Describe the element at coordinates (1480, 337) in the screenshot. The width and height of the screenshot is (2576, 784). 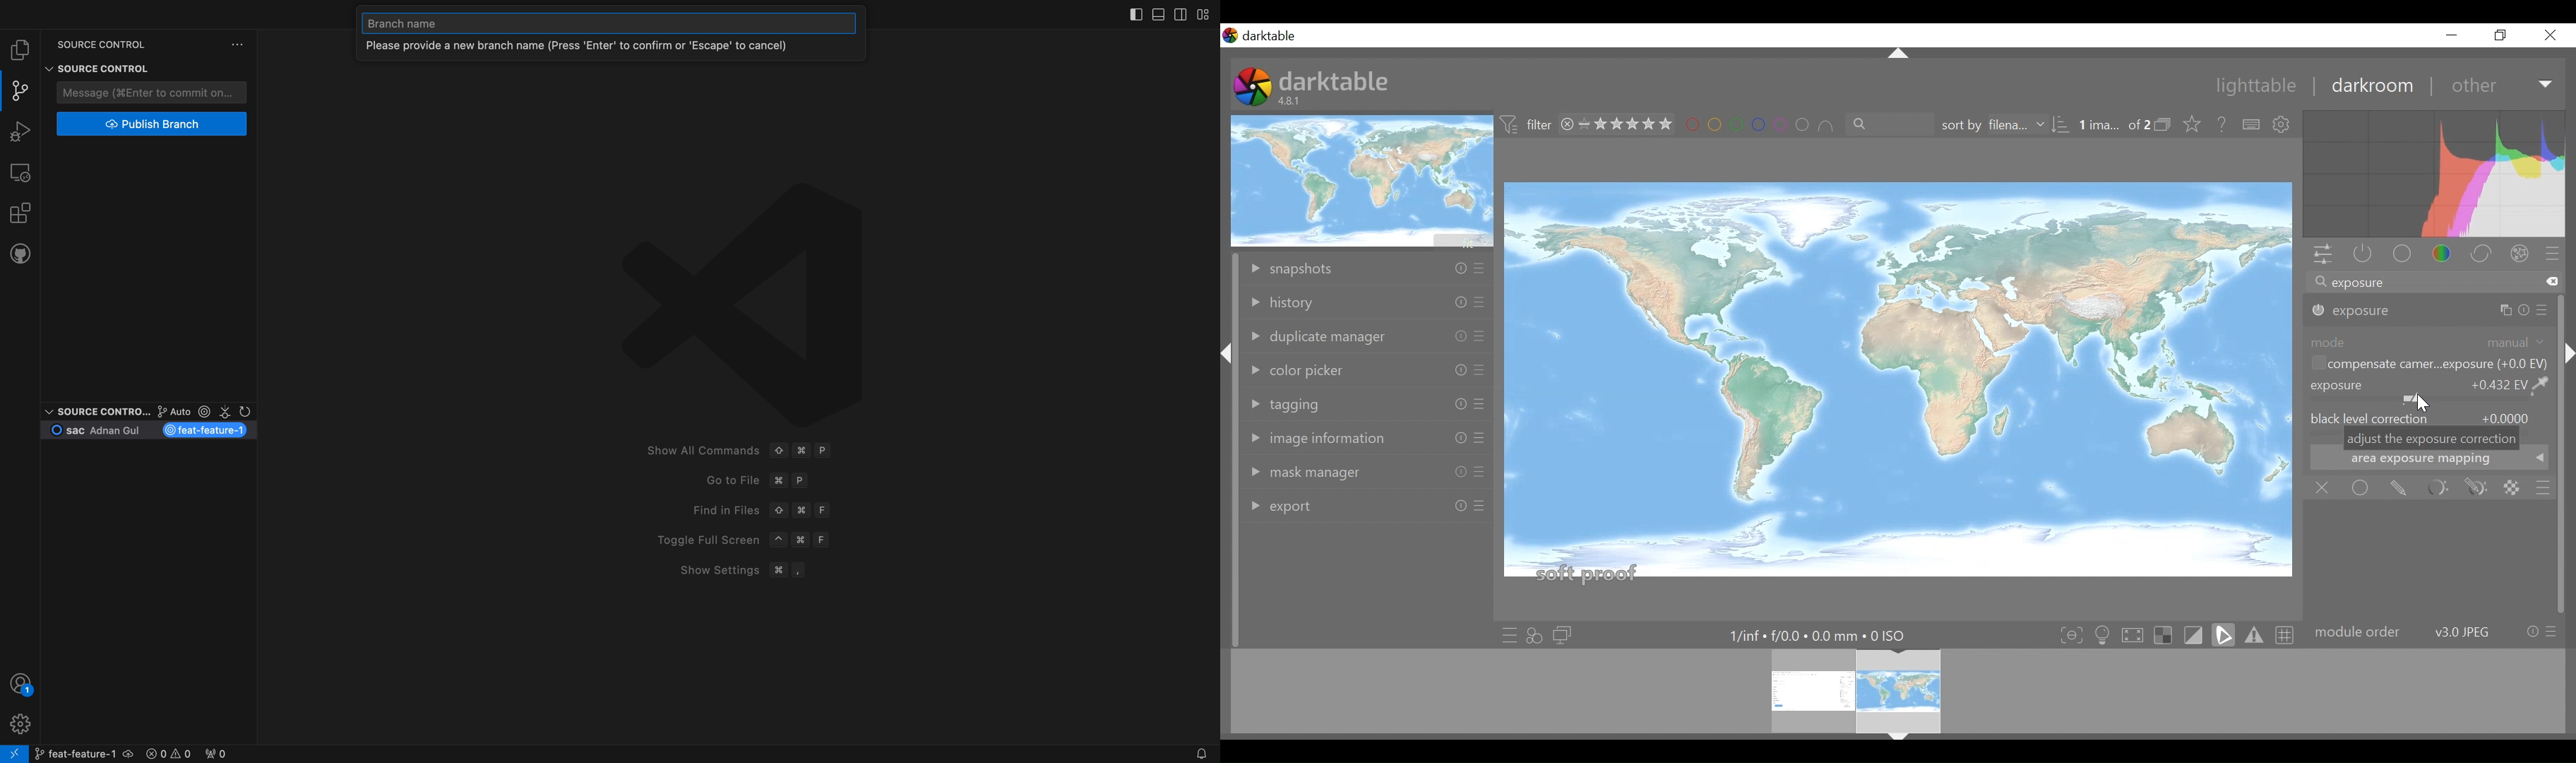
I see `` at that location.